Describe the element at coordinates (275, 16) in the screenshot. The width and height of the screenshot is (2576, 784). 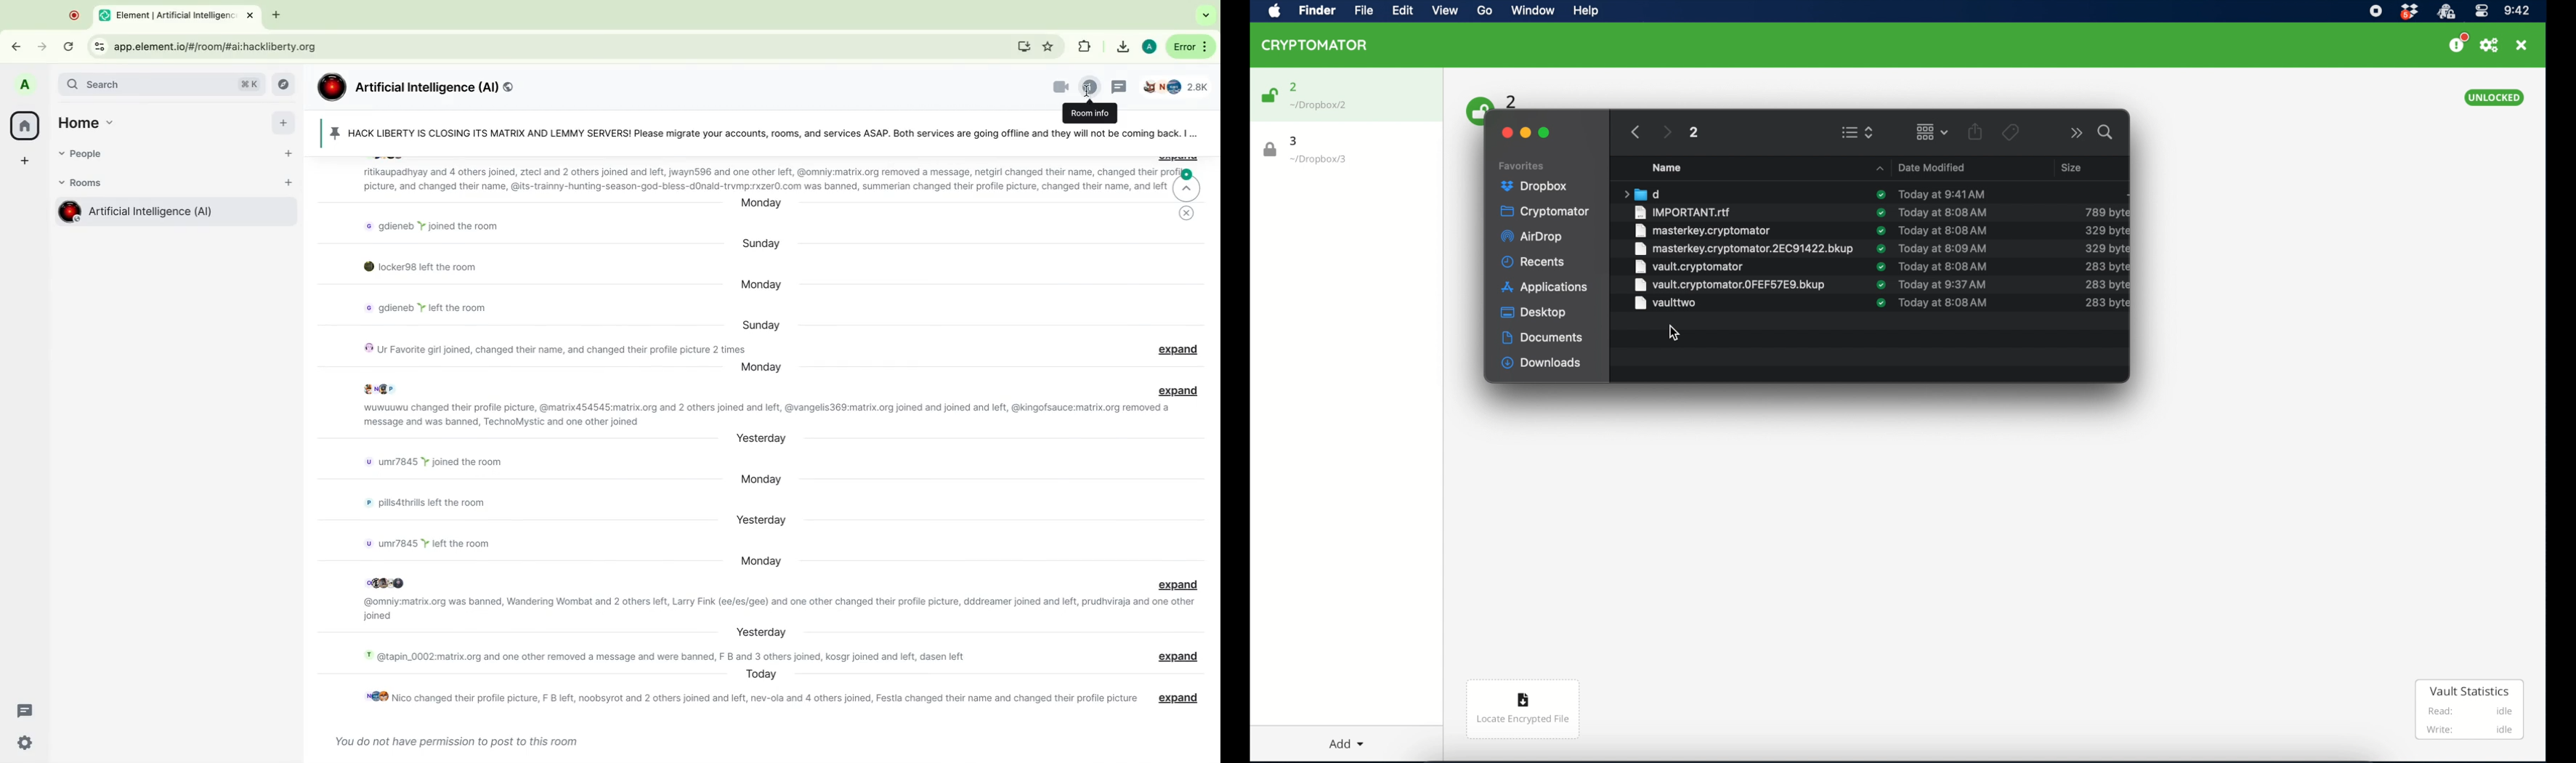
I see `new tab` at that location.